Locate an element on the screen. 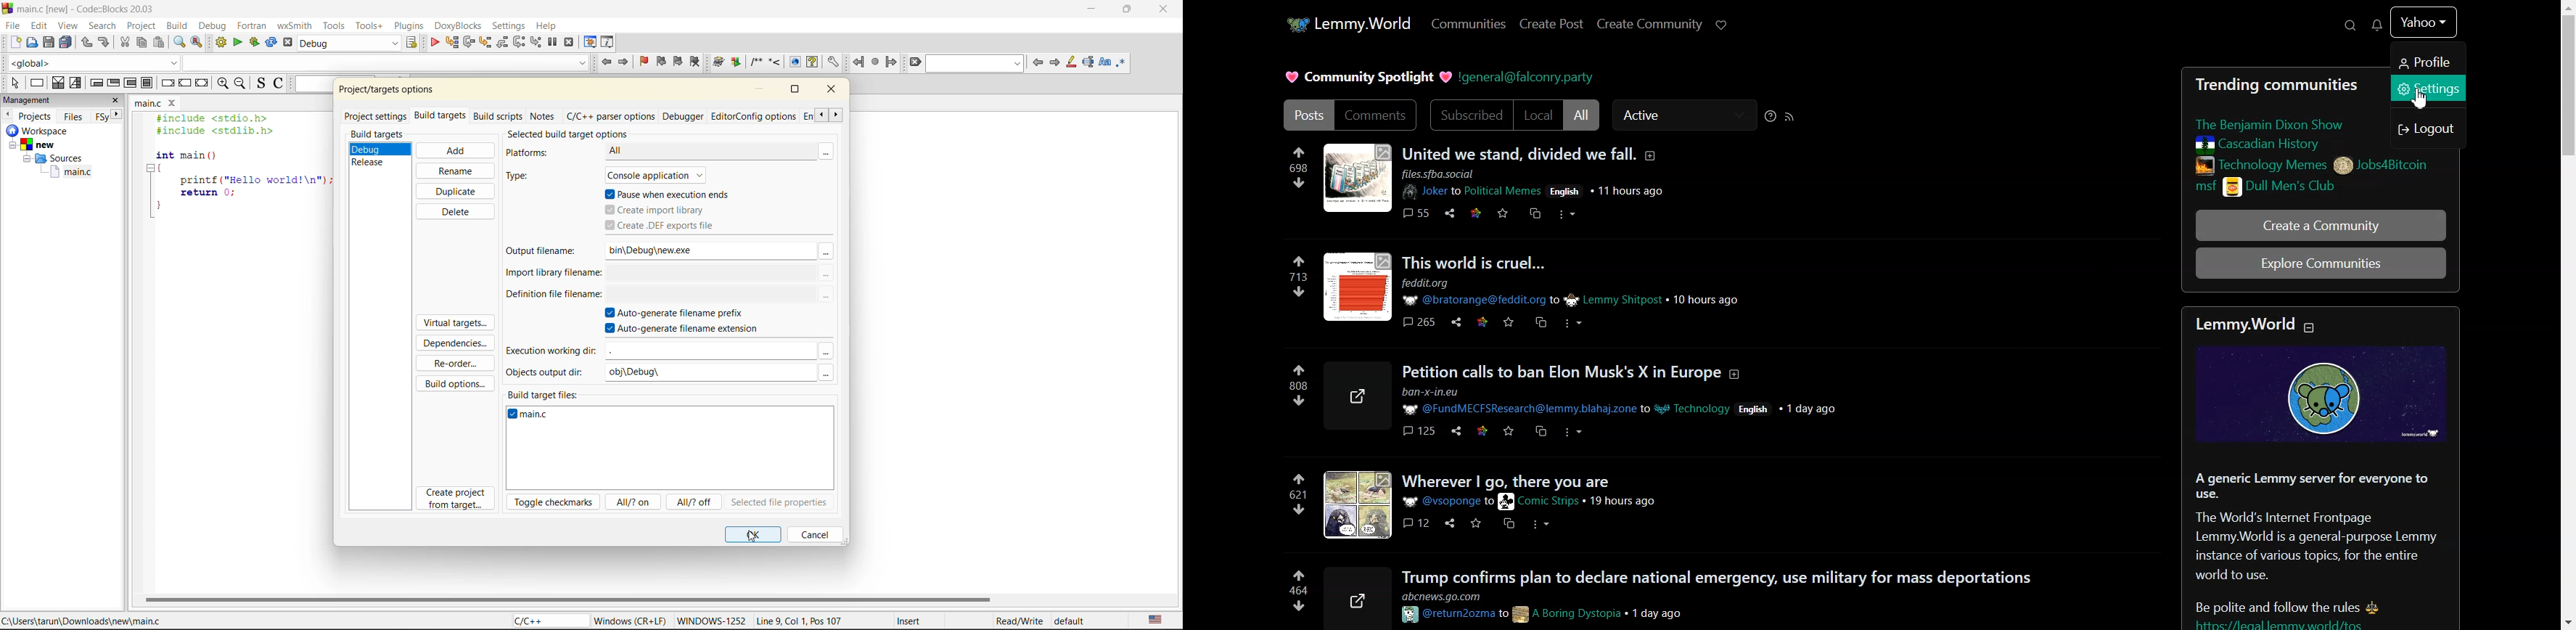  all/?off is located at coordinates (696, 503).